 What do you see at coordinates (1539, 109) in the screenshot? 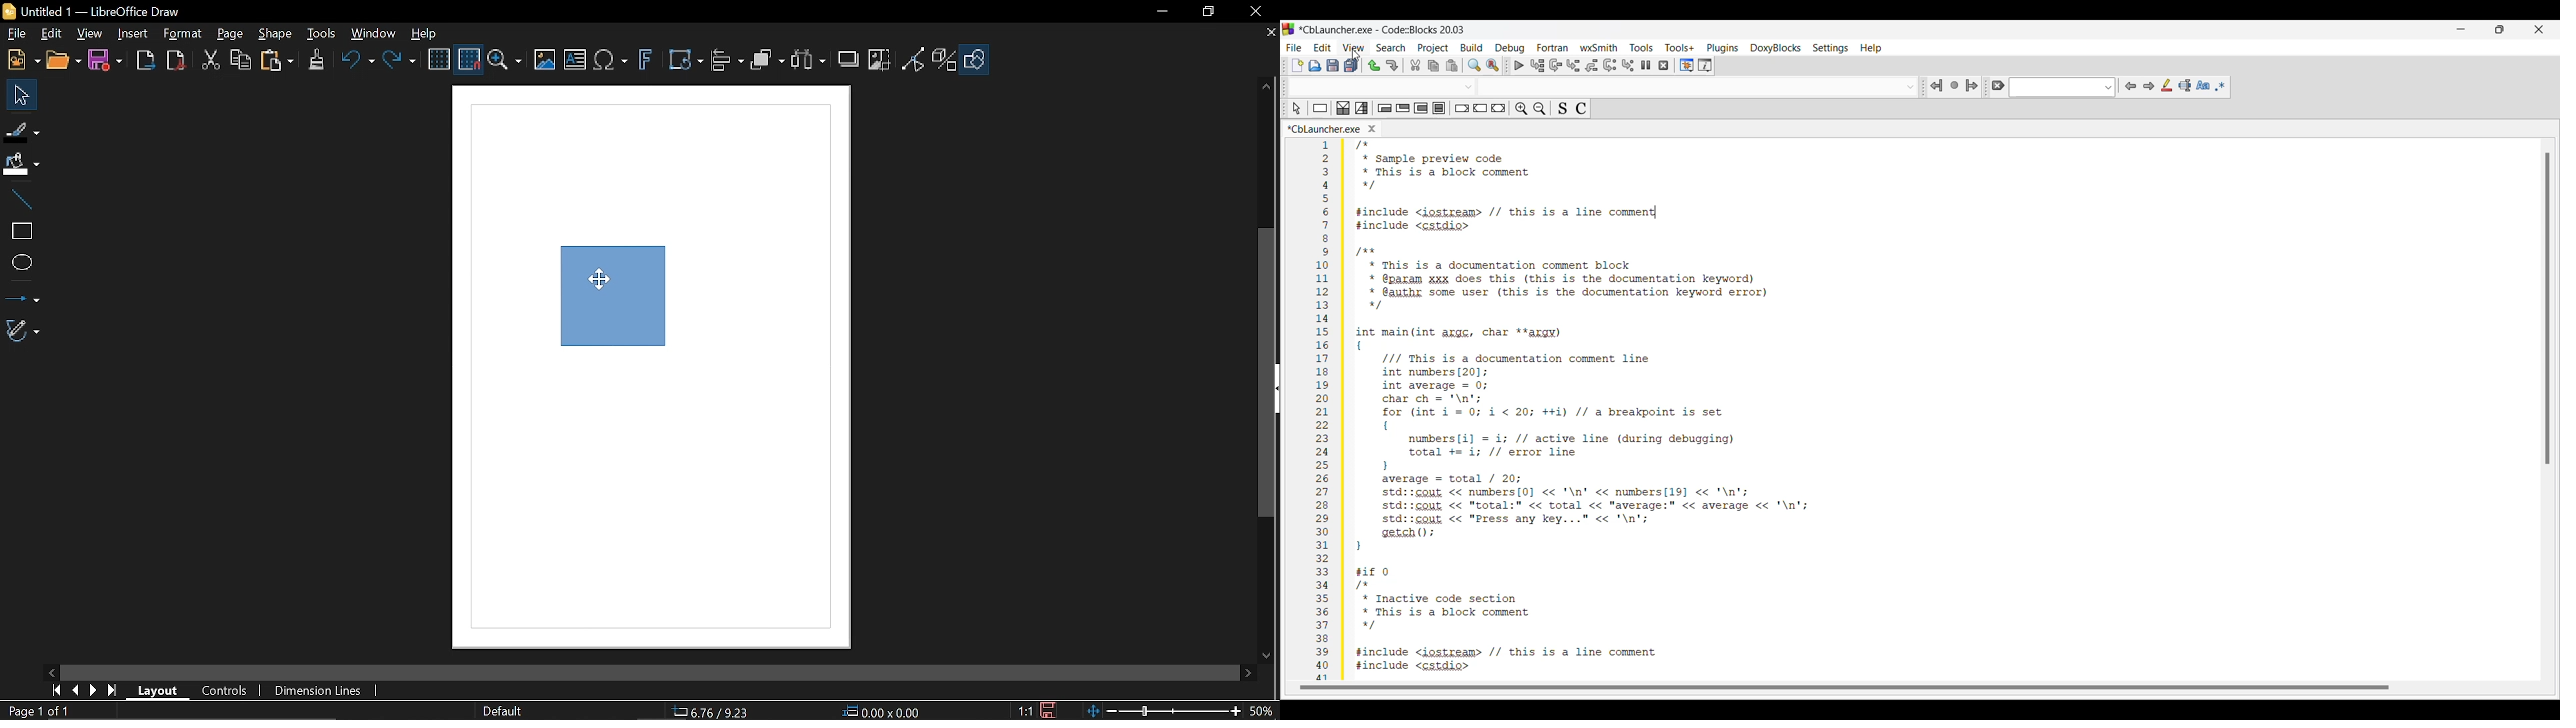
I see `Zoom out` at bounding box center [1539, 109].